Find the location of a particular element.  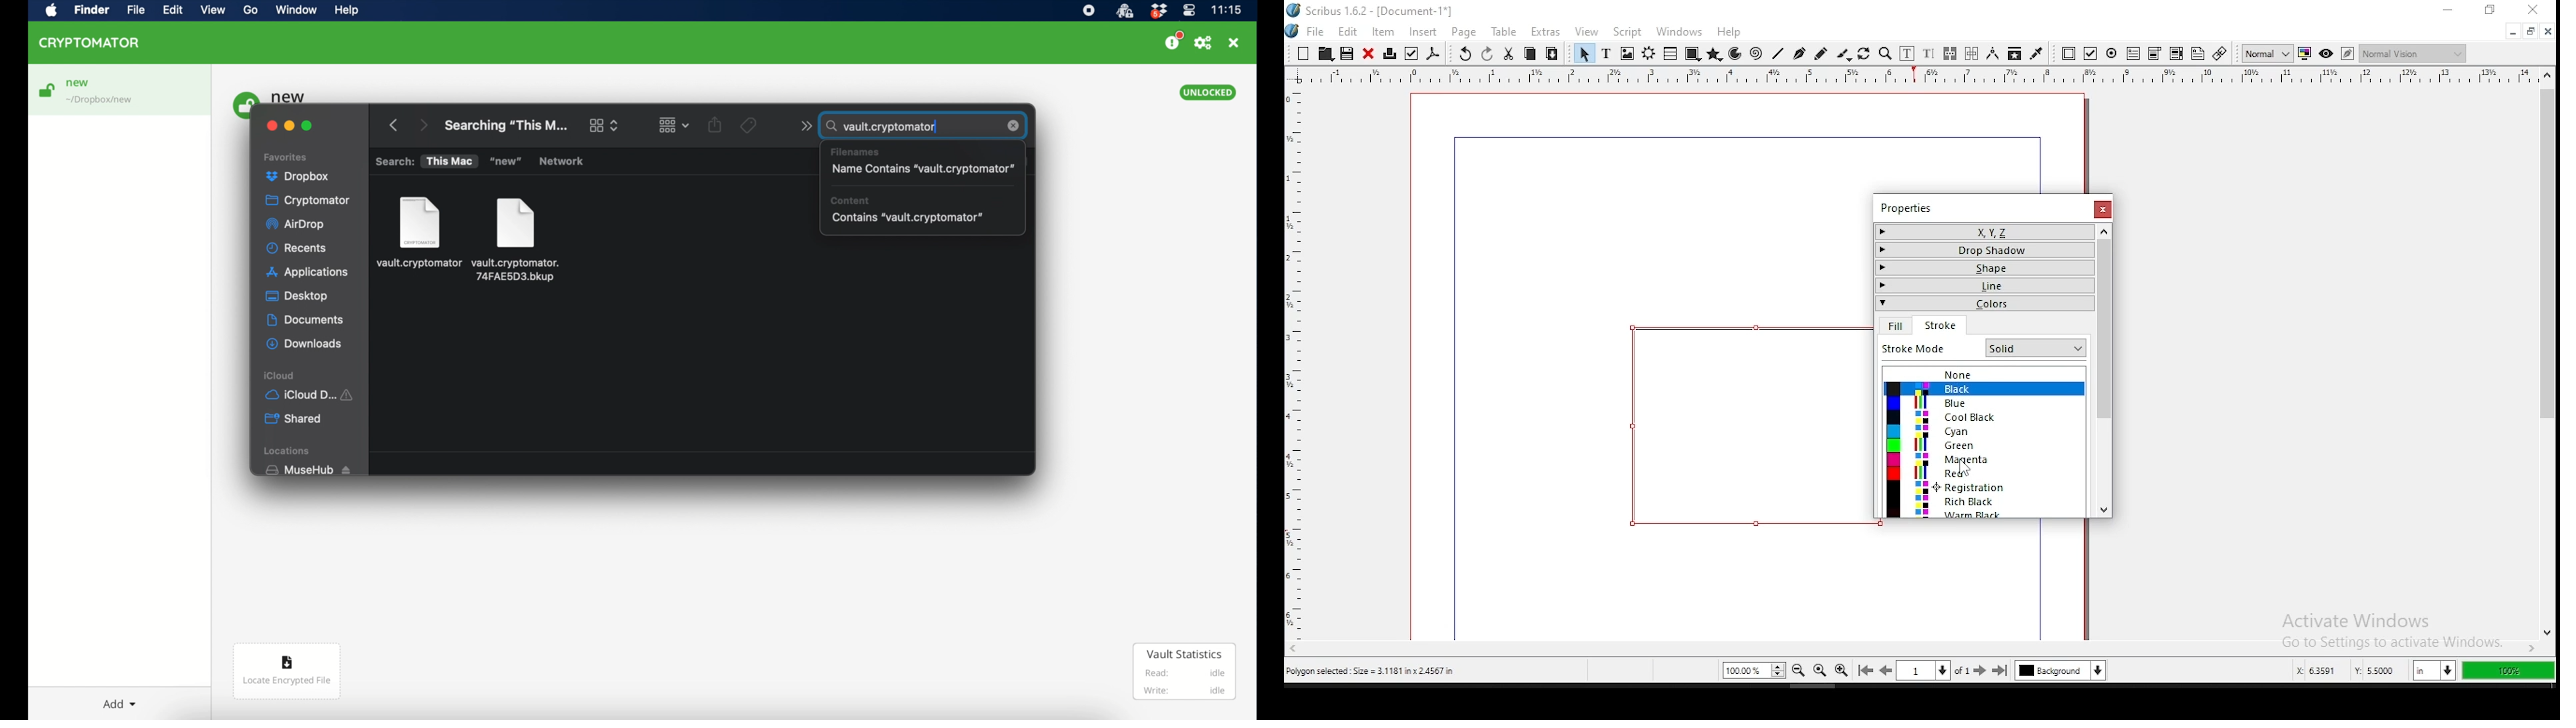

close is located at coordinates (2535, 10).